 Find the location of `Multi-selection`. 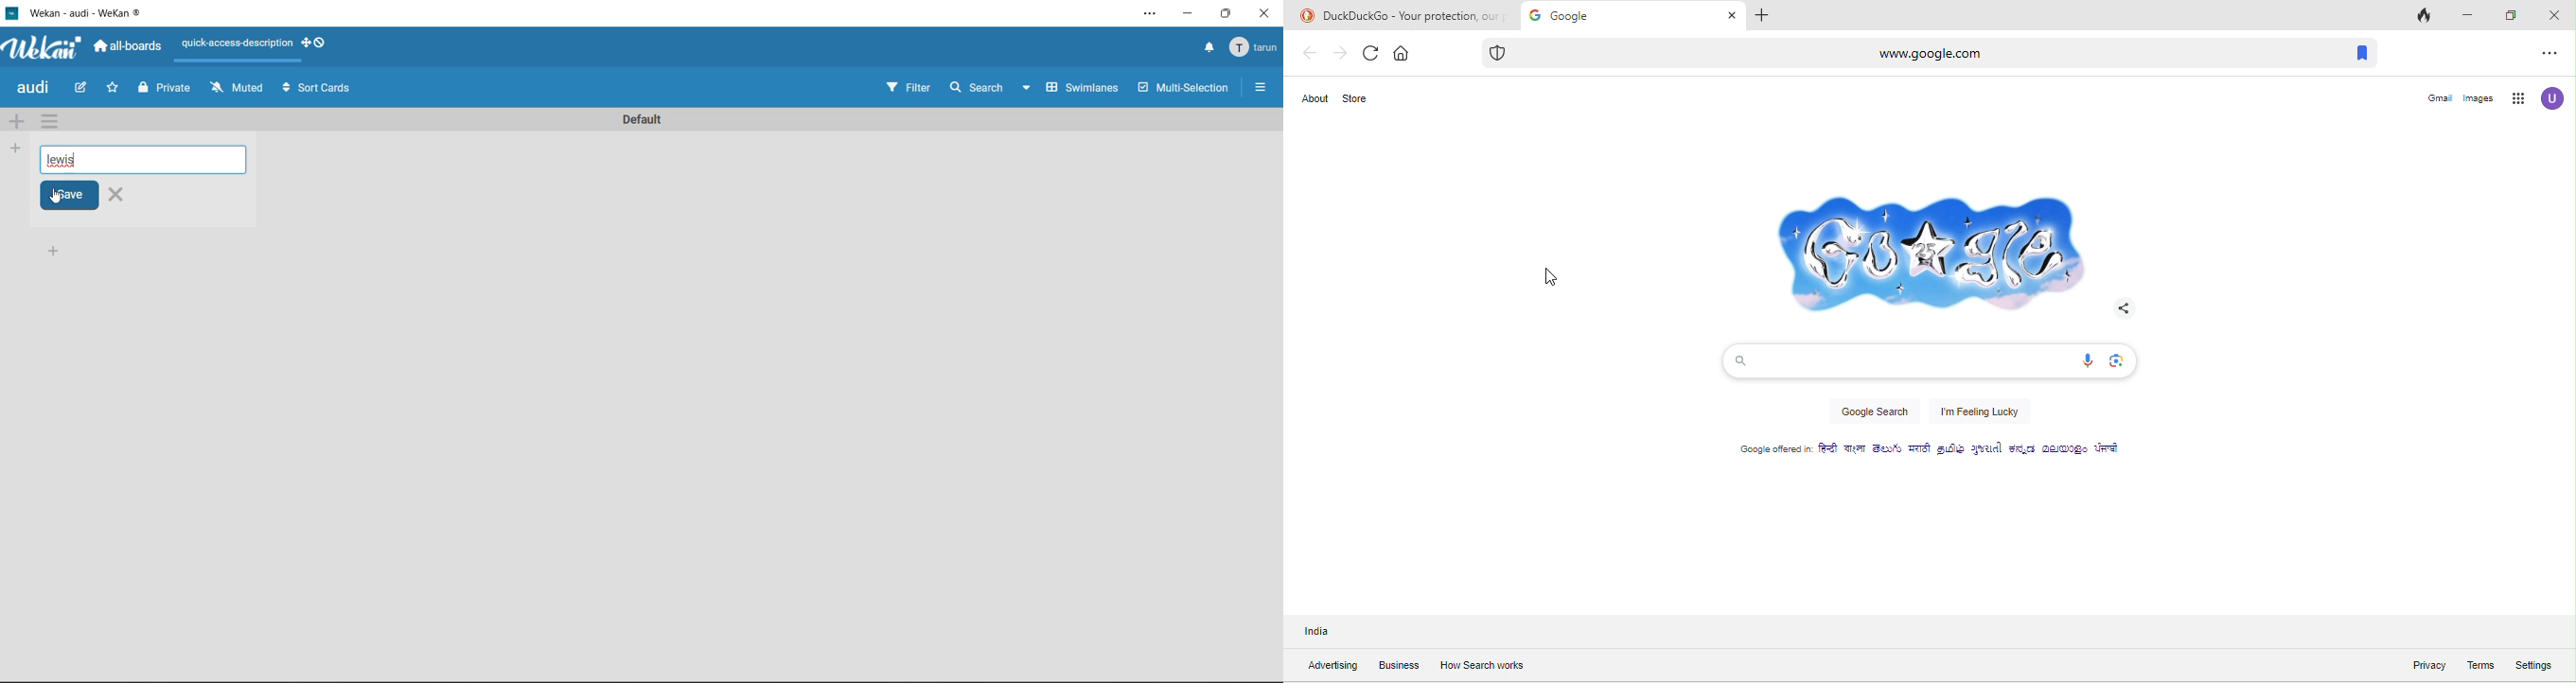

Multi-selection is located at coordinates (1186, 90).